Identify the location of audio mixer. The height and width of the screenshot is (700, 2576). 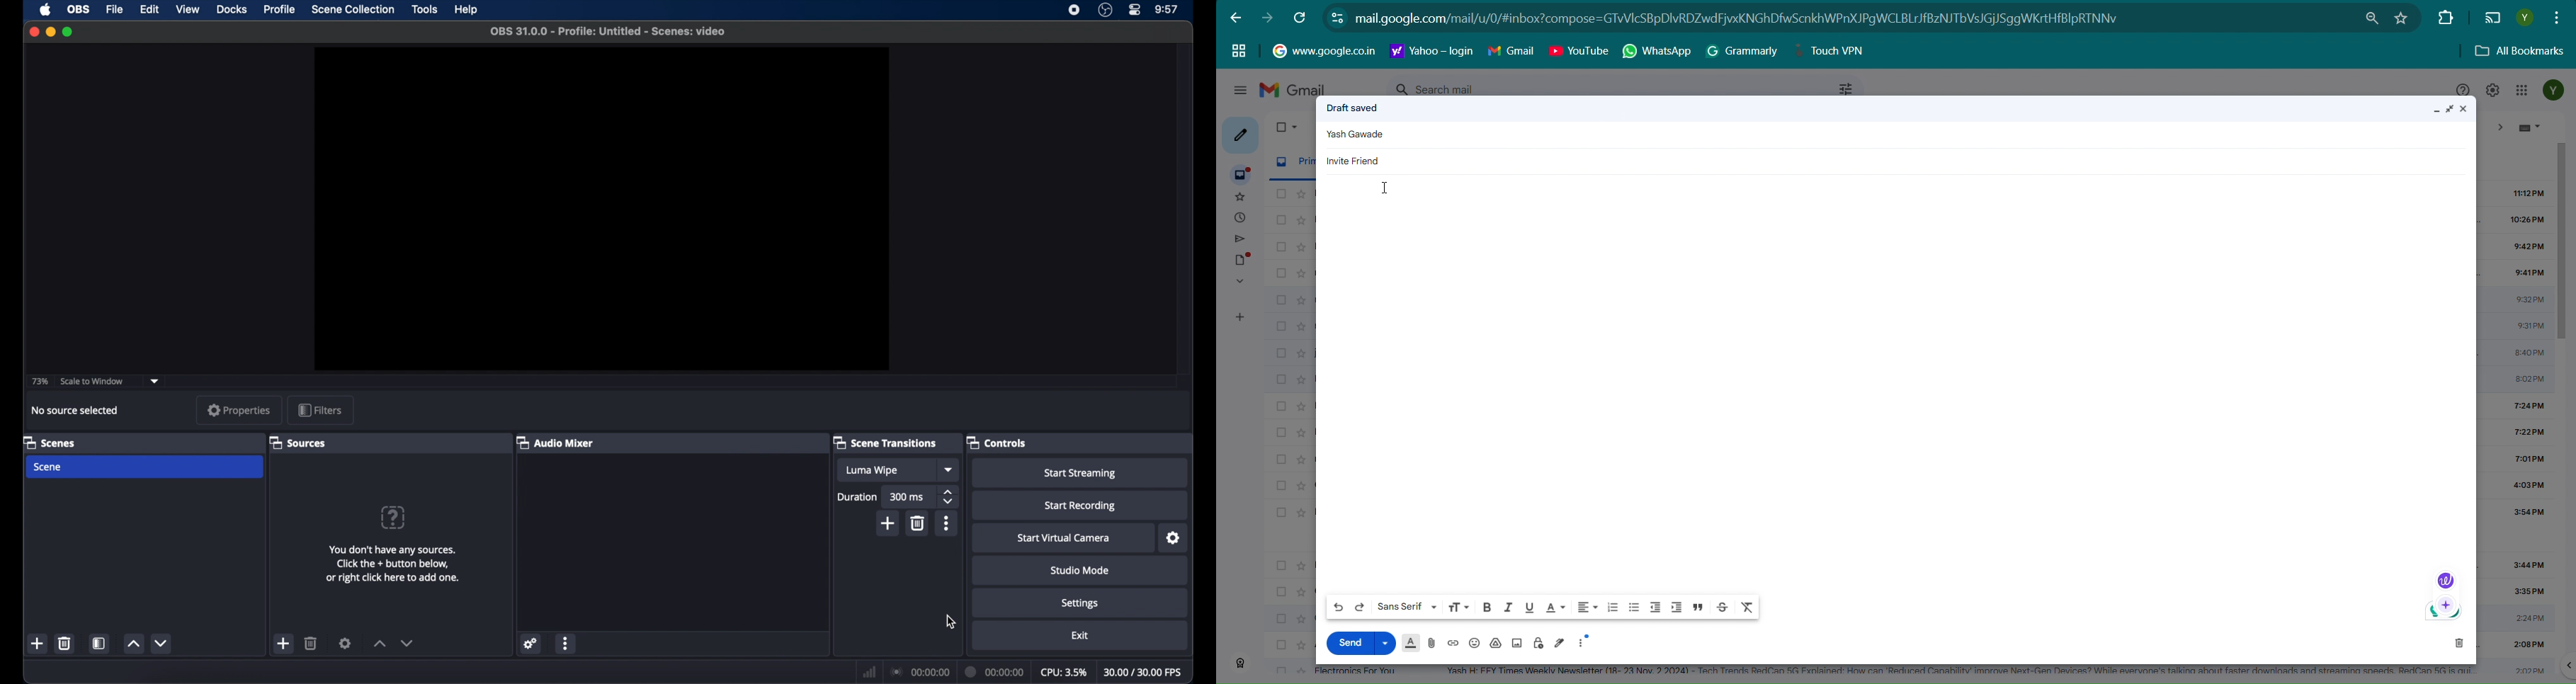
(556, 442).